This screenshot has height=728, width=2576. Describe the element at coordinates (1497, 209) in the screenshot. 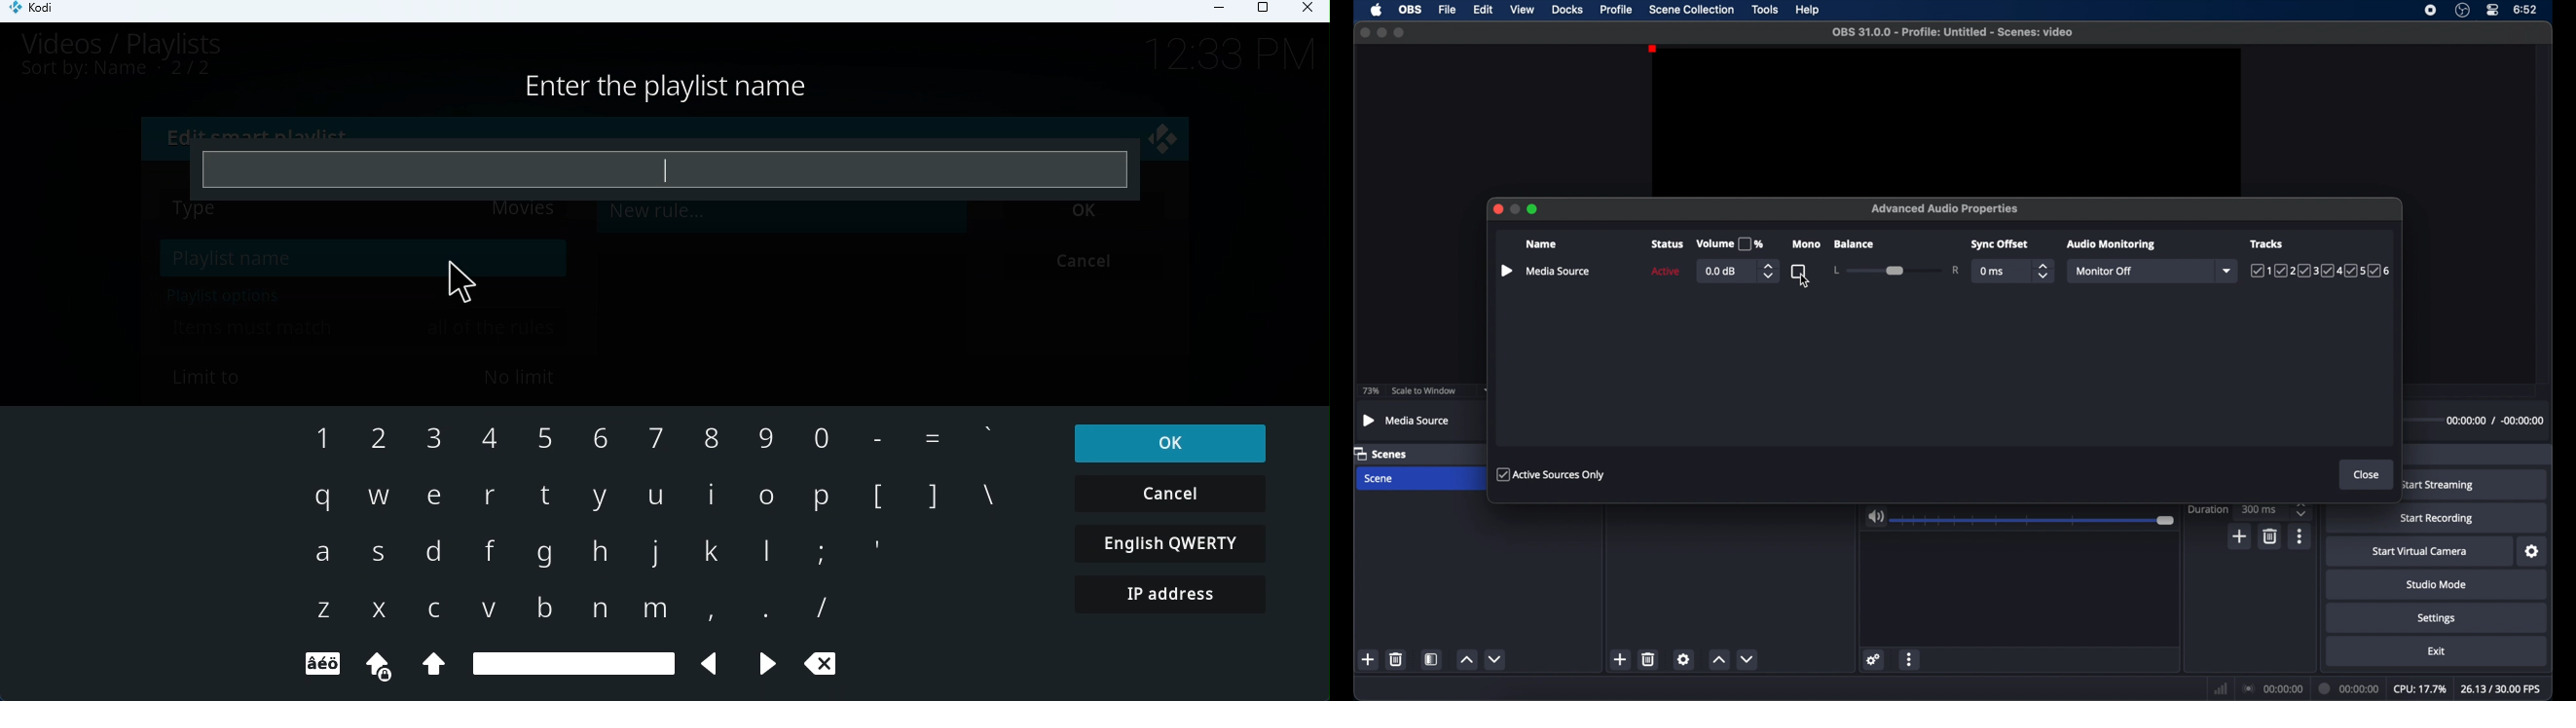

I see `close` at that location.